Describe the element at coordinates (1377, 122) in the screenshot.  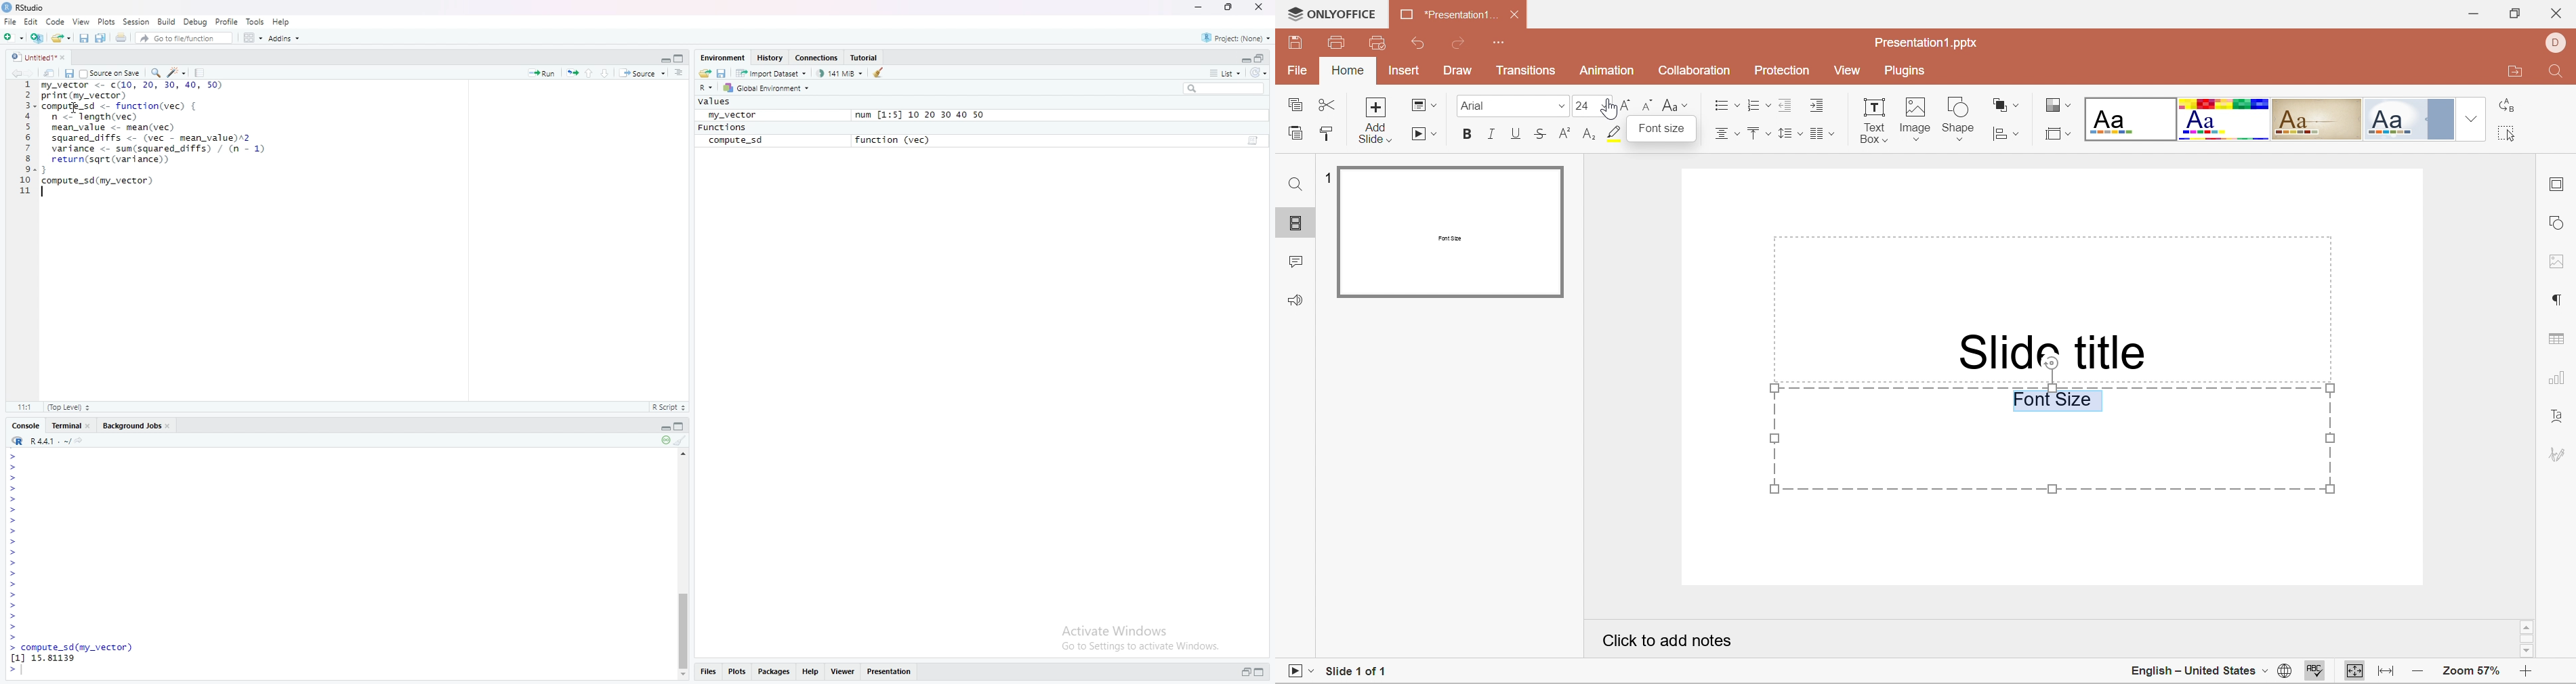
I see `Add slide` at that location.